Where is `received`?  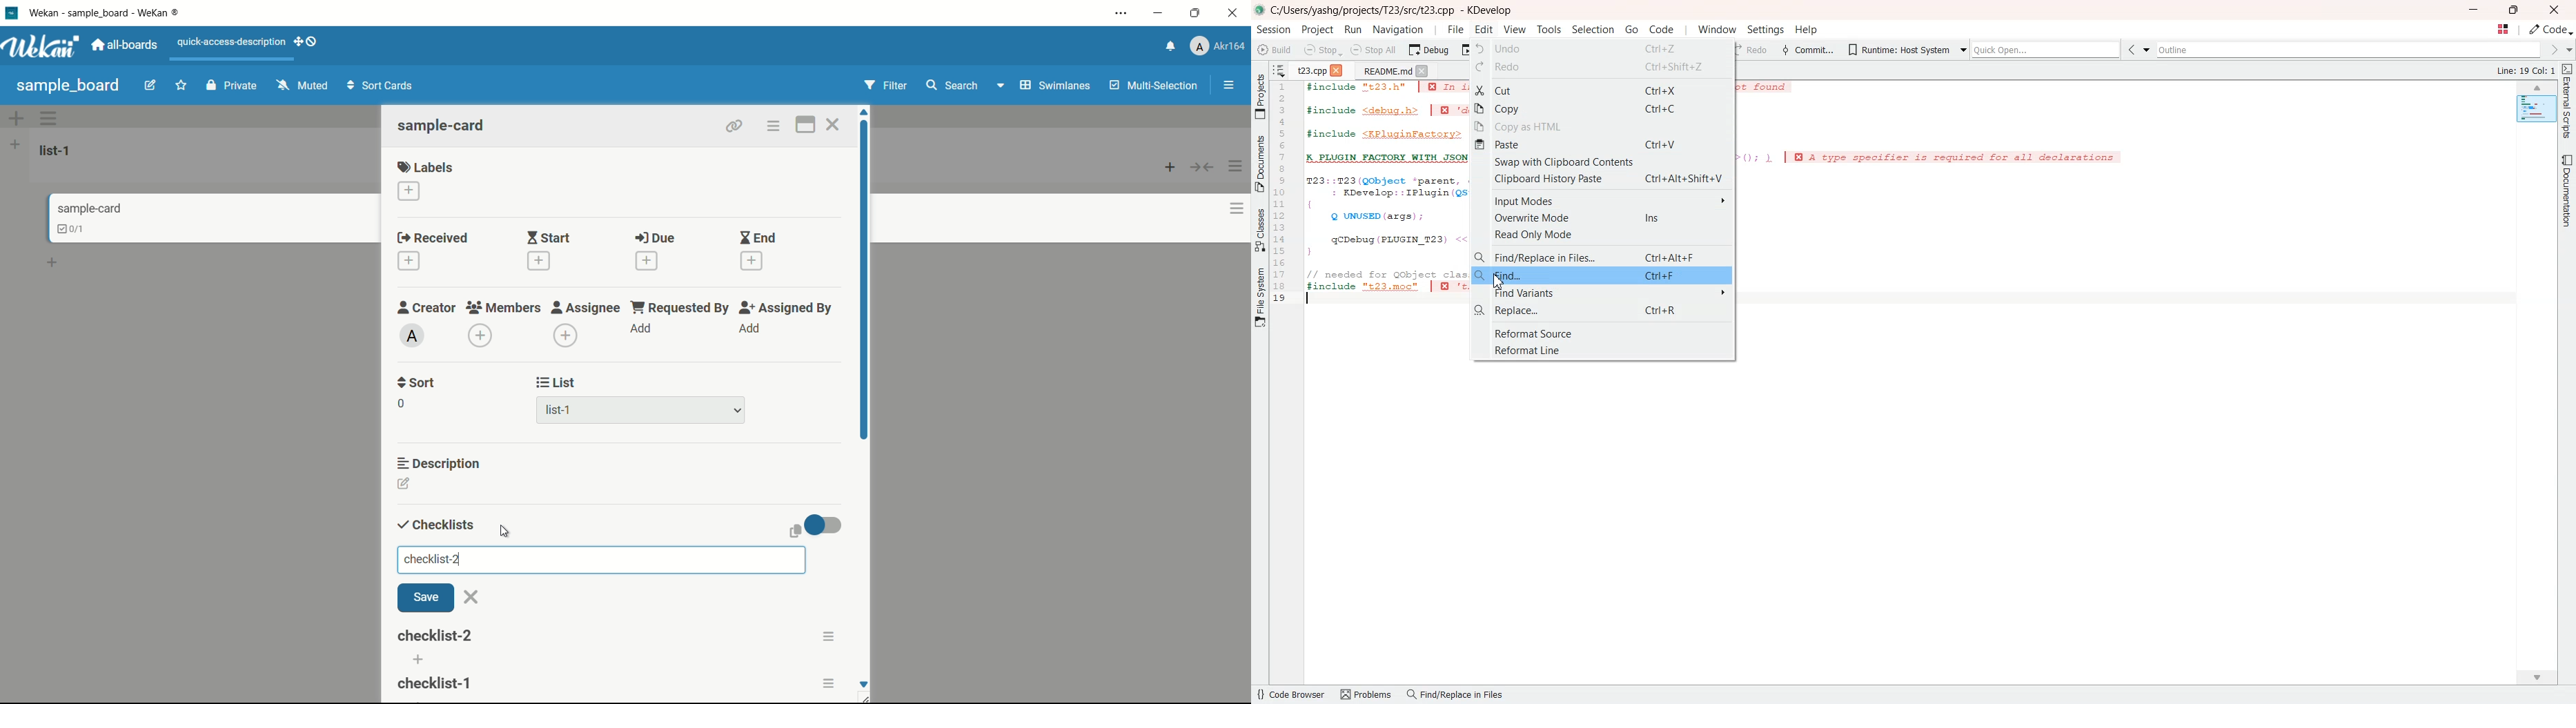
received is located at coordinates (433, 239).